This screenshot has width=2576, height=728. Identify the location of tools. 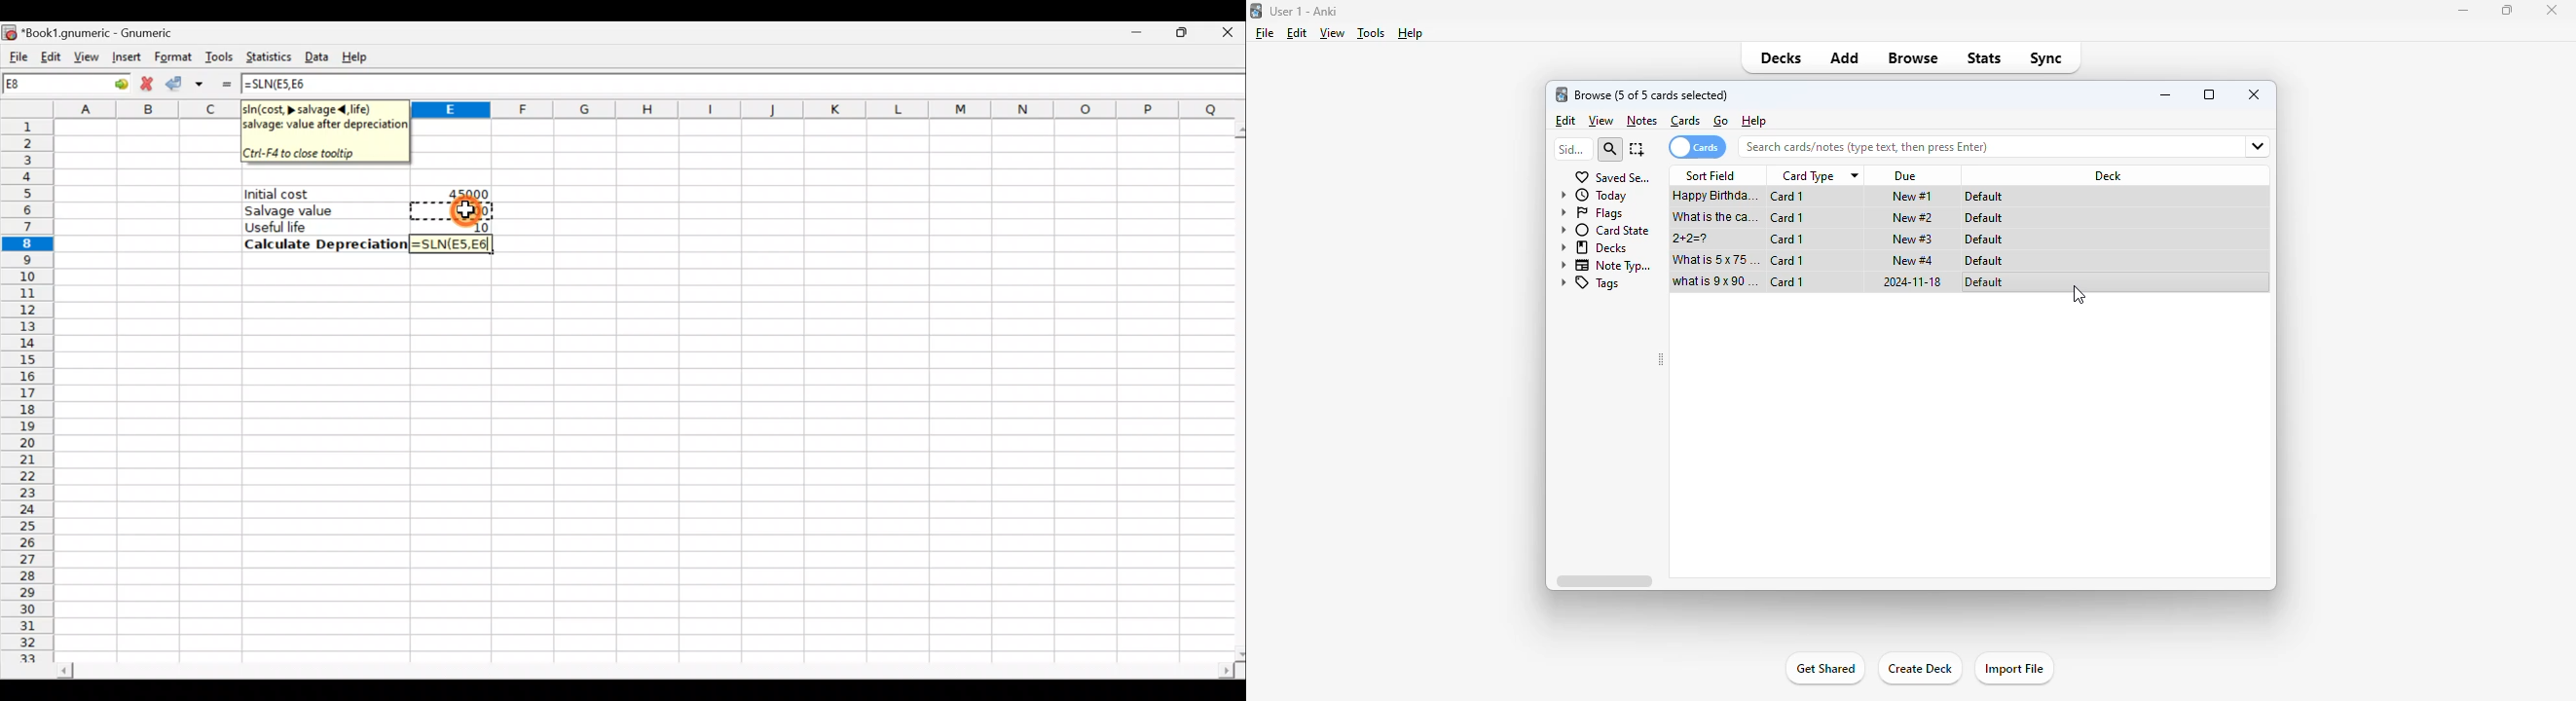
(1371, 34).